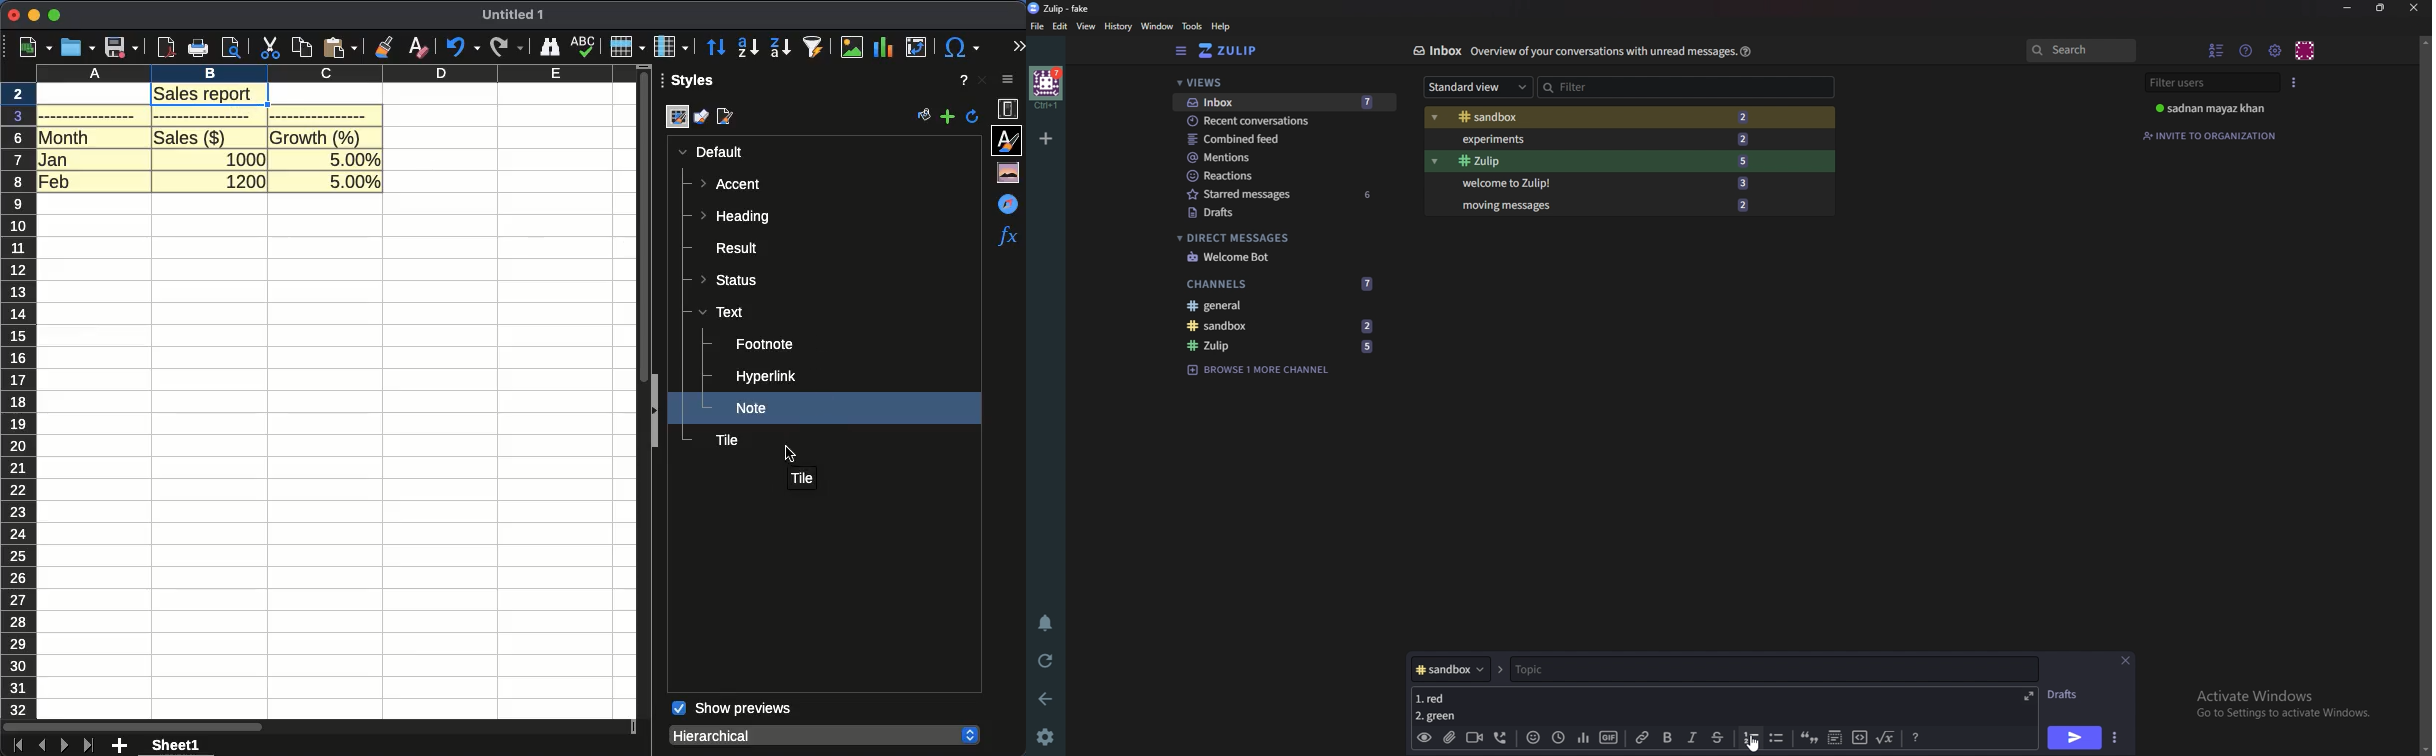  Describe the element at coordinates (627, 46) in the screenshot. I see `row` at that location.